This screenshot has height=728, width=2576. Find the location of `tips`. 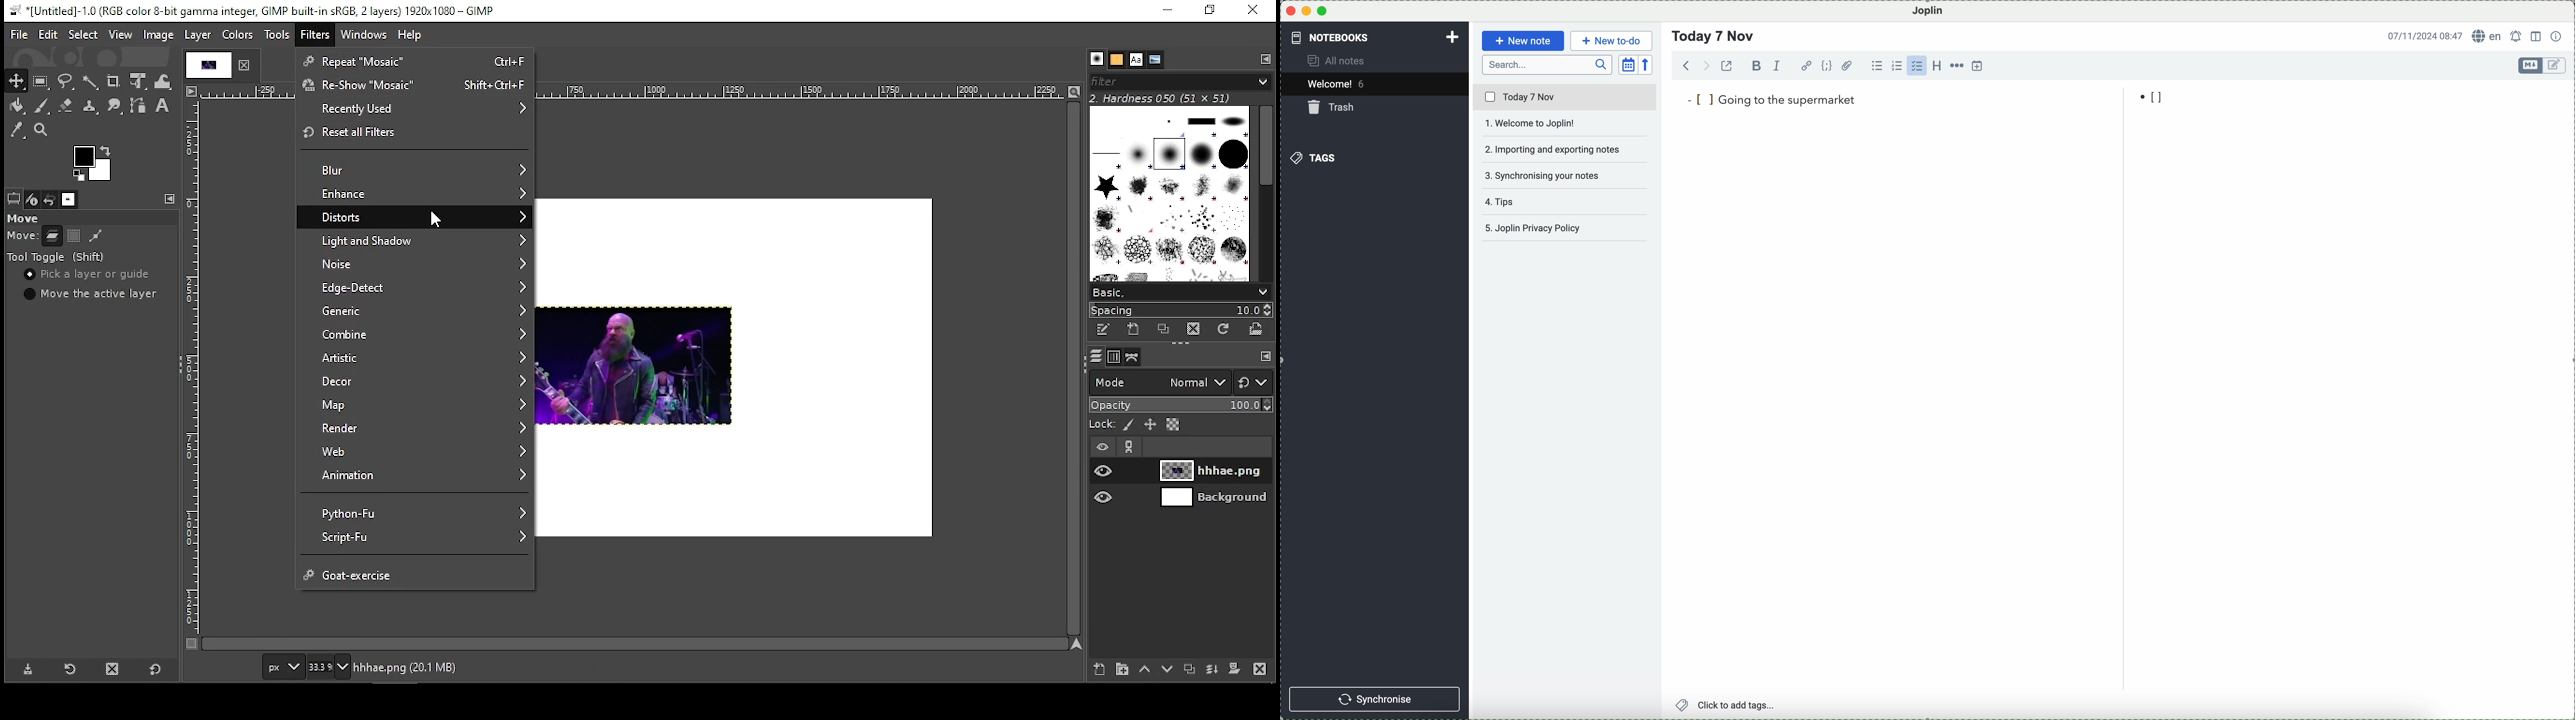

tips is located at coordinates (1504, 202).